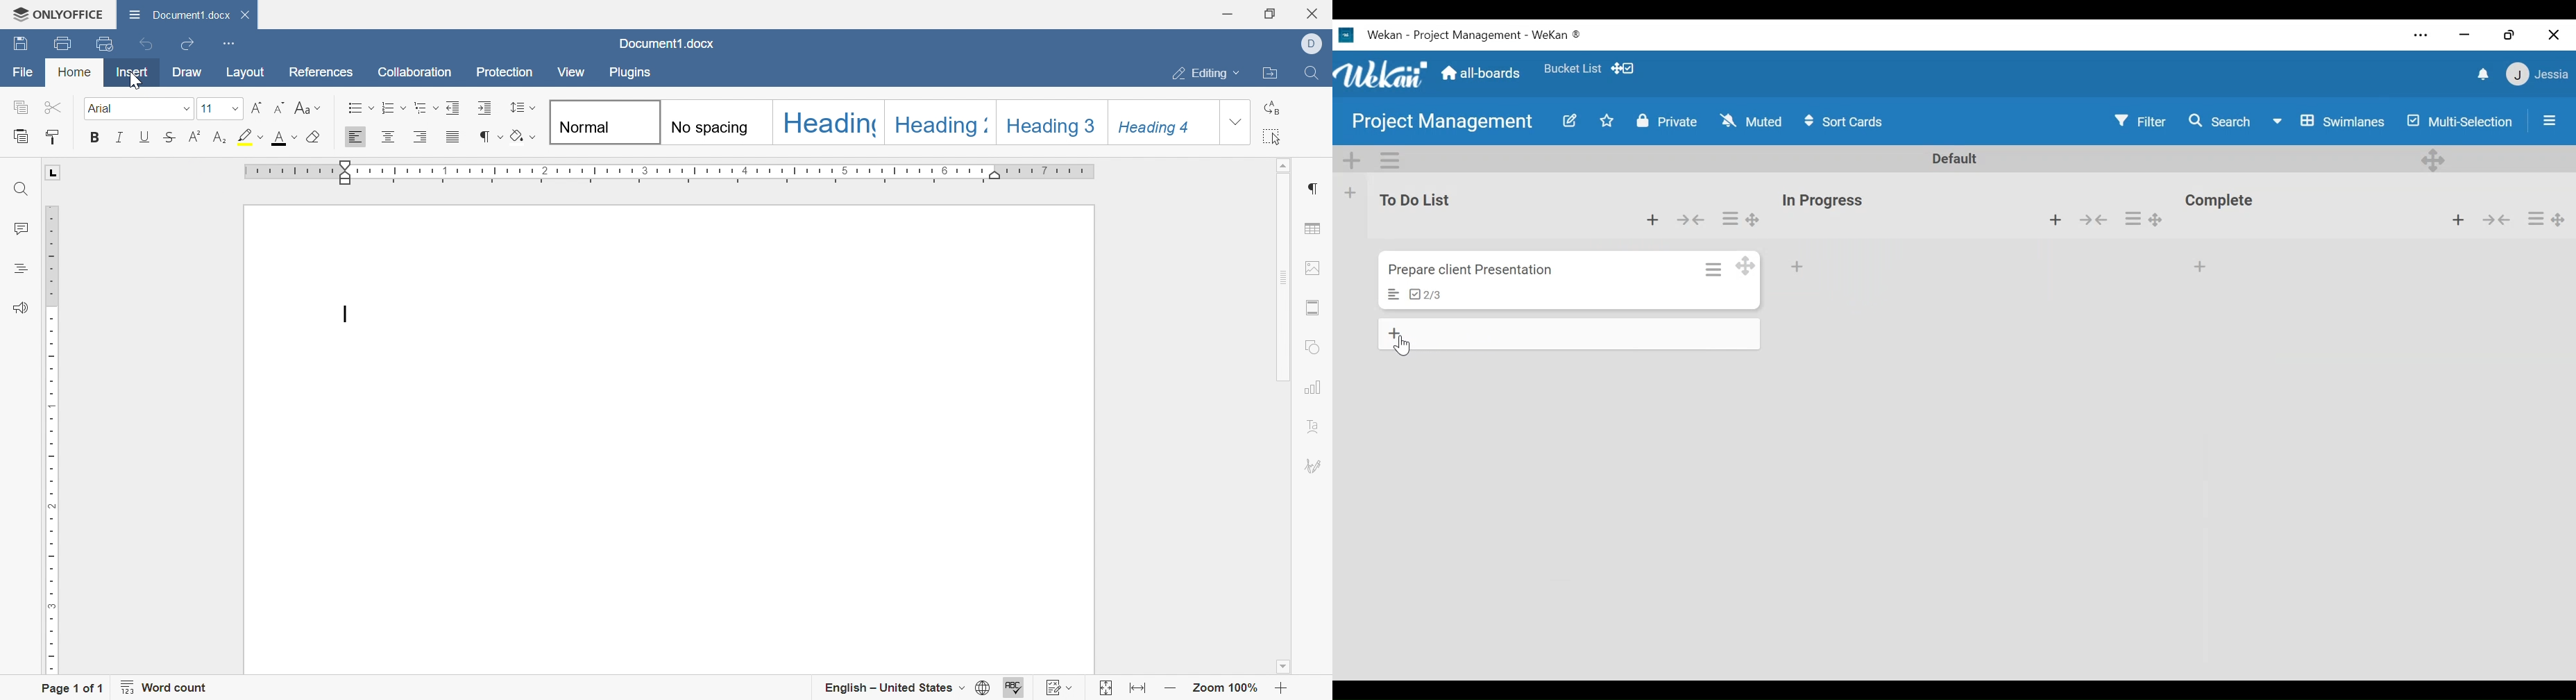 The height and width of the screenshot is (700, 2576). I want to click on Fit to page, so click(1106, 688).